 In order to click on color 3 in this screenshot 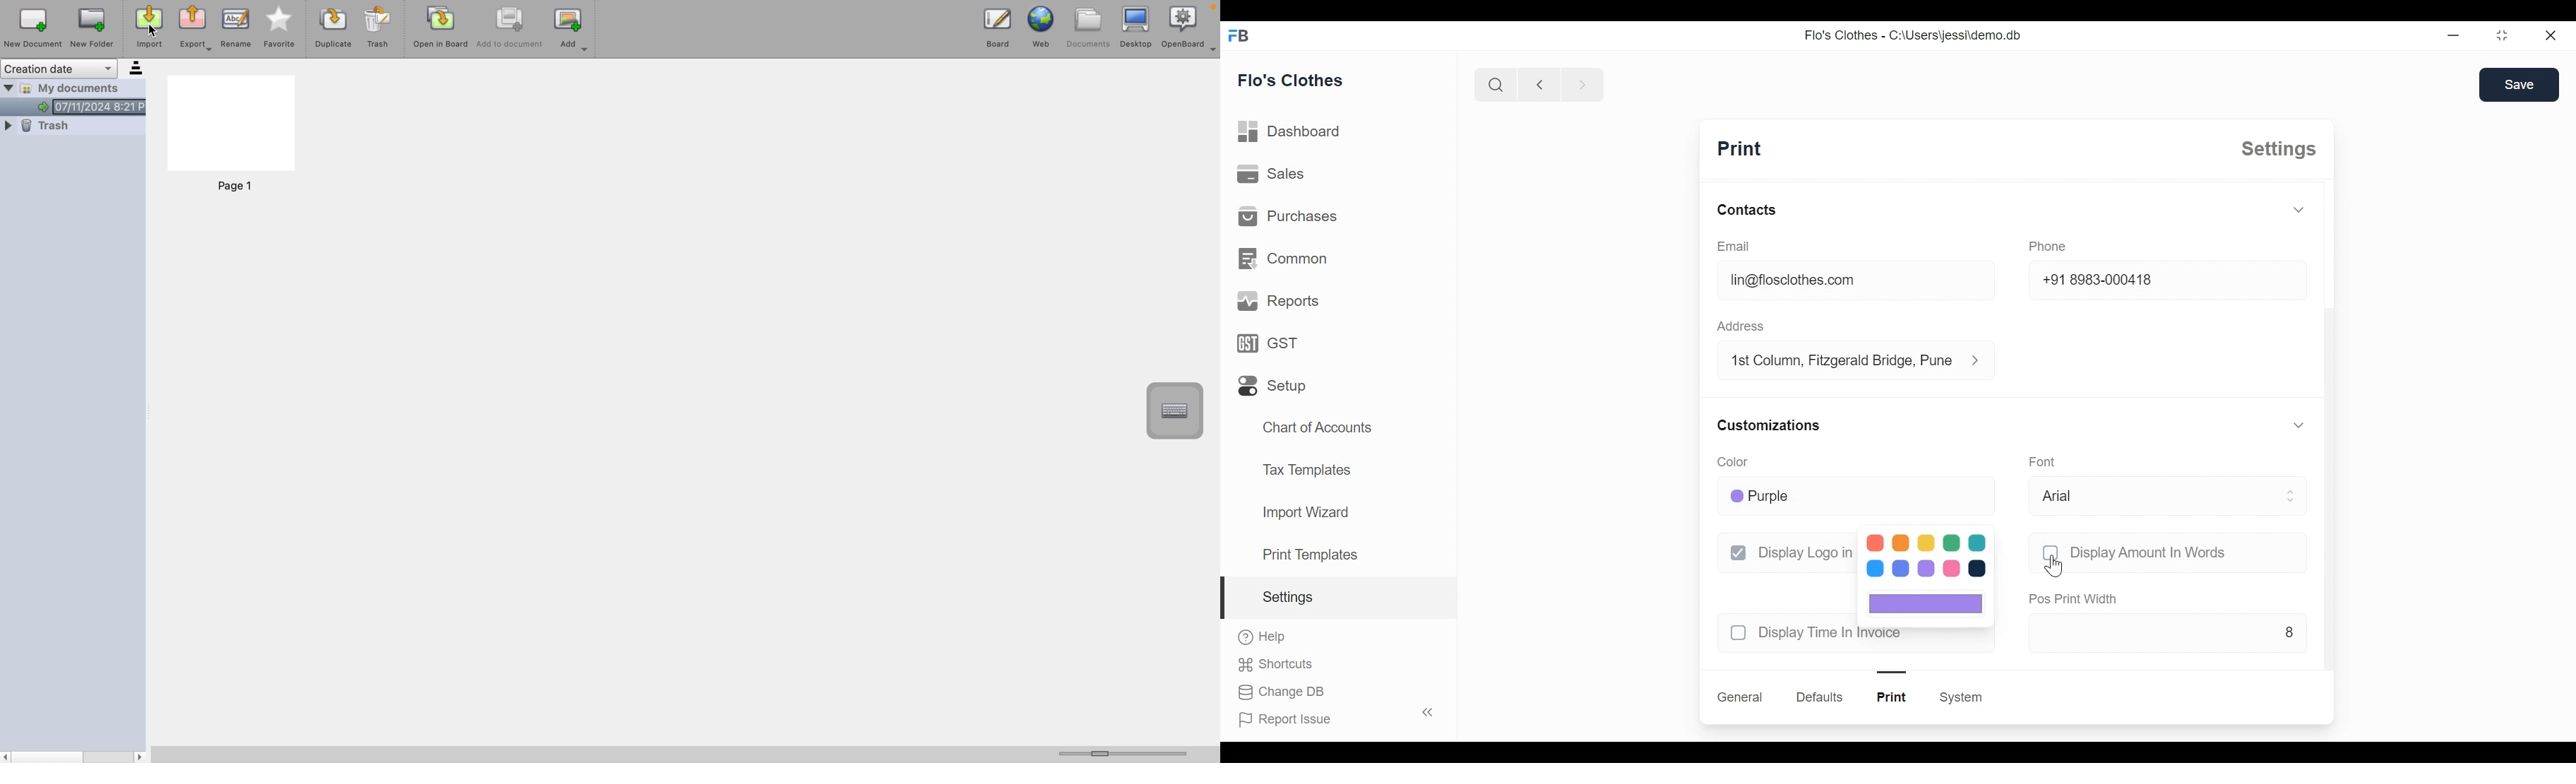, I will do `click(1926, 542)`.